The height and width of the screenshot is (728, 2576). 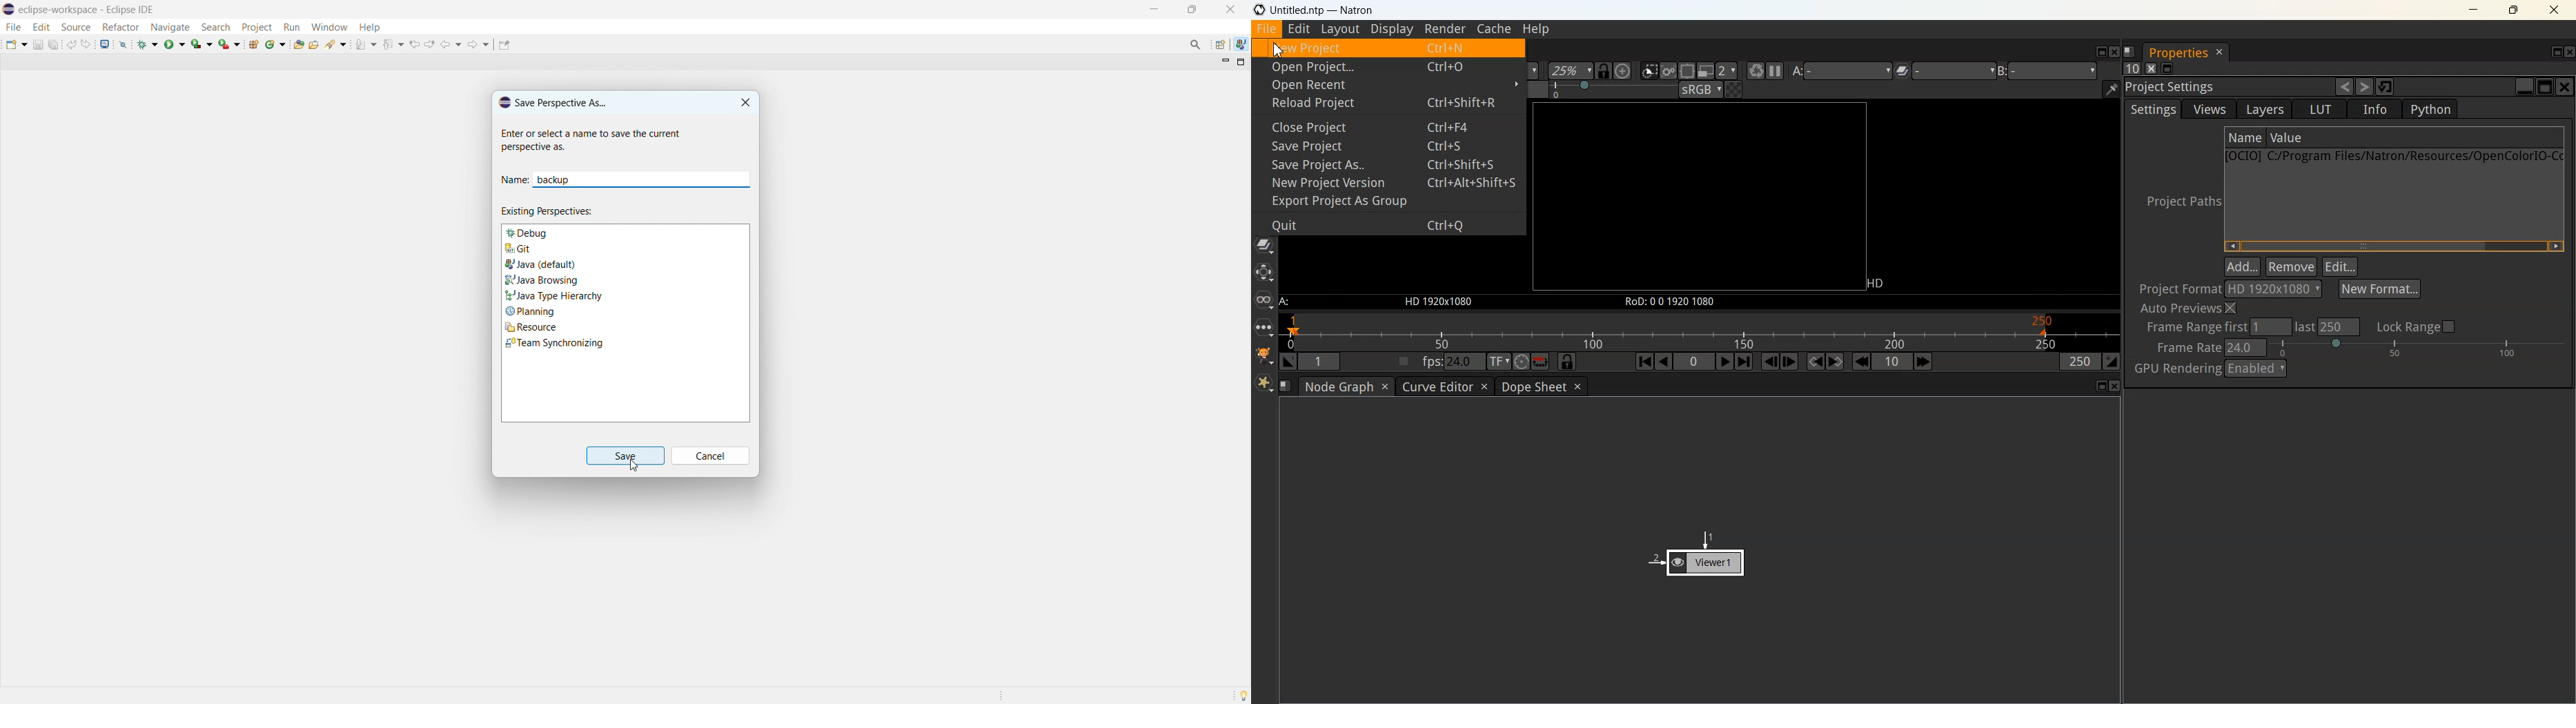 What do you see at coordinates (1388, 48) in the screenshot?
I see `New Project` at bounding box center [1388, 48].